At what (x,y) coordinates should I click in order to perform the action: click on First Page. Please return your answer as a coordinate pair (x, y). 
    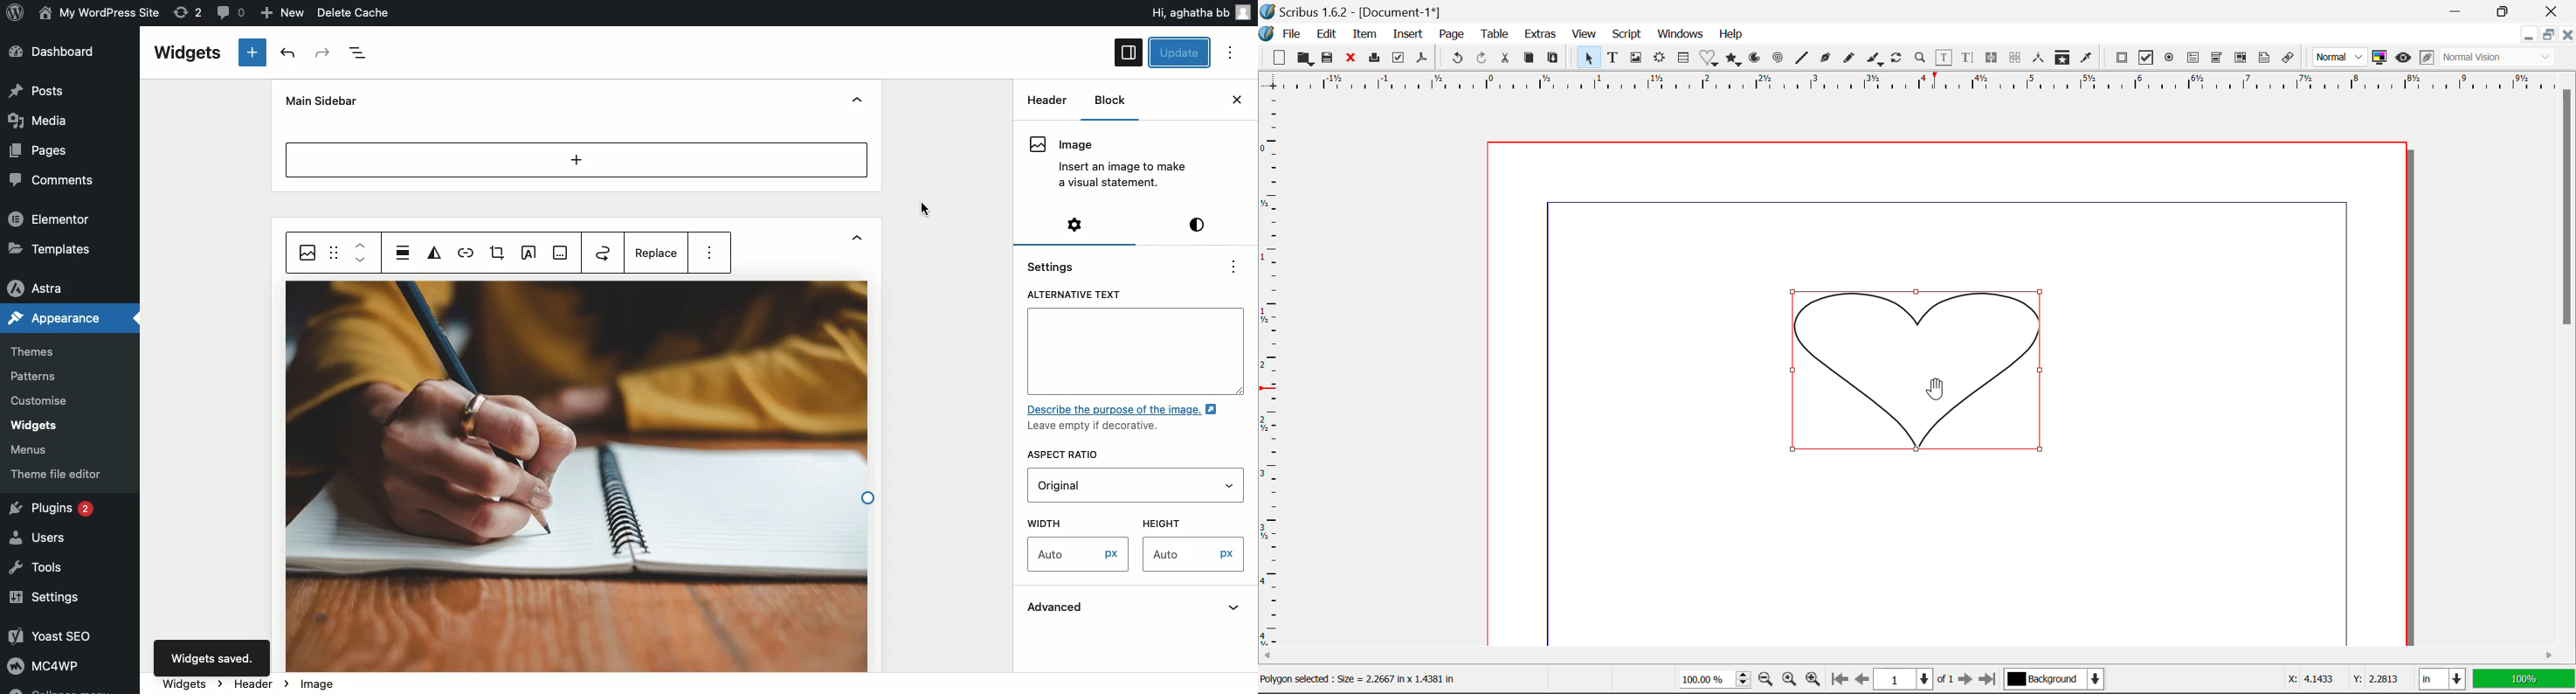
    Looking at the image, I should click on (1840, 680).